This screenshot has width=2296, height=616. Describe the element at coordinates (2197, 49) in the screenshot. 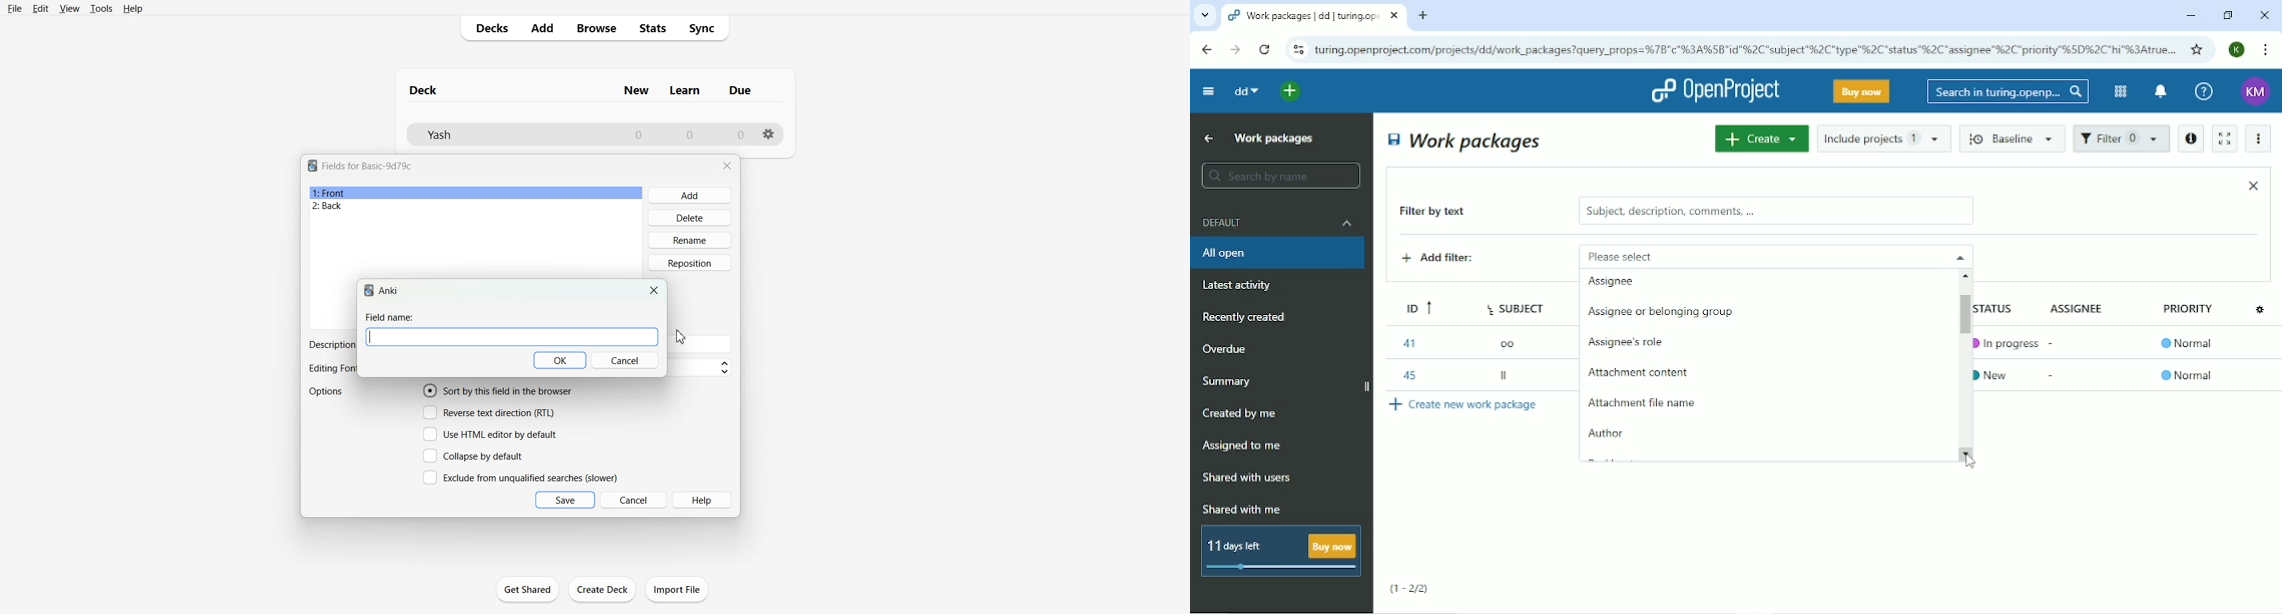

I see `Bookmark this tab` at that location.